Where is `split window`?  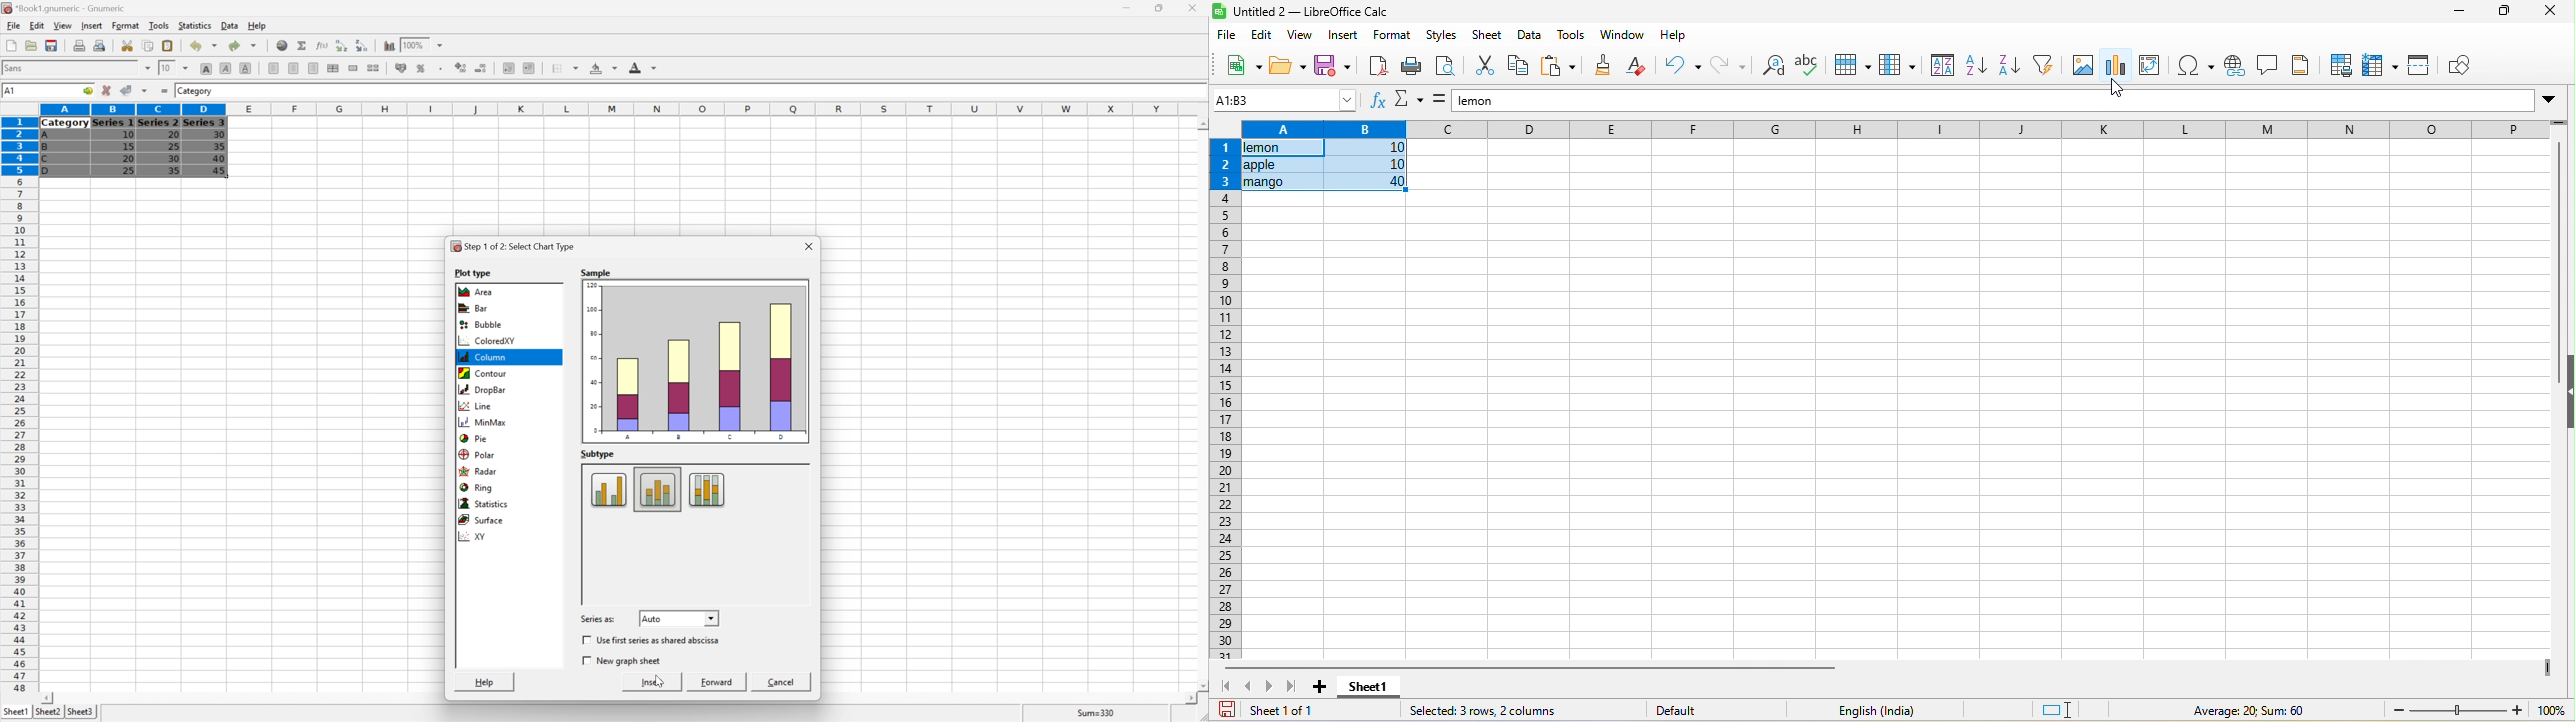 split window is located at coordinates (2422, 68).